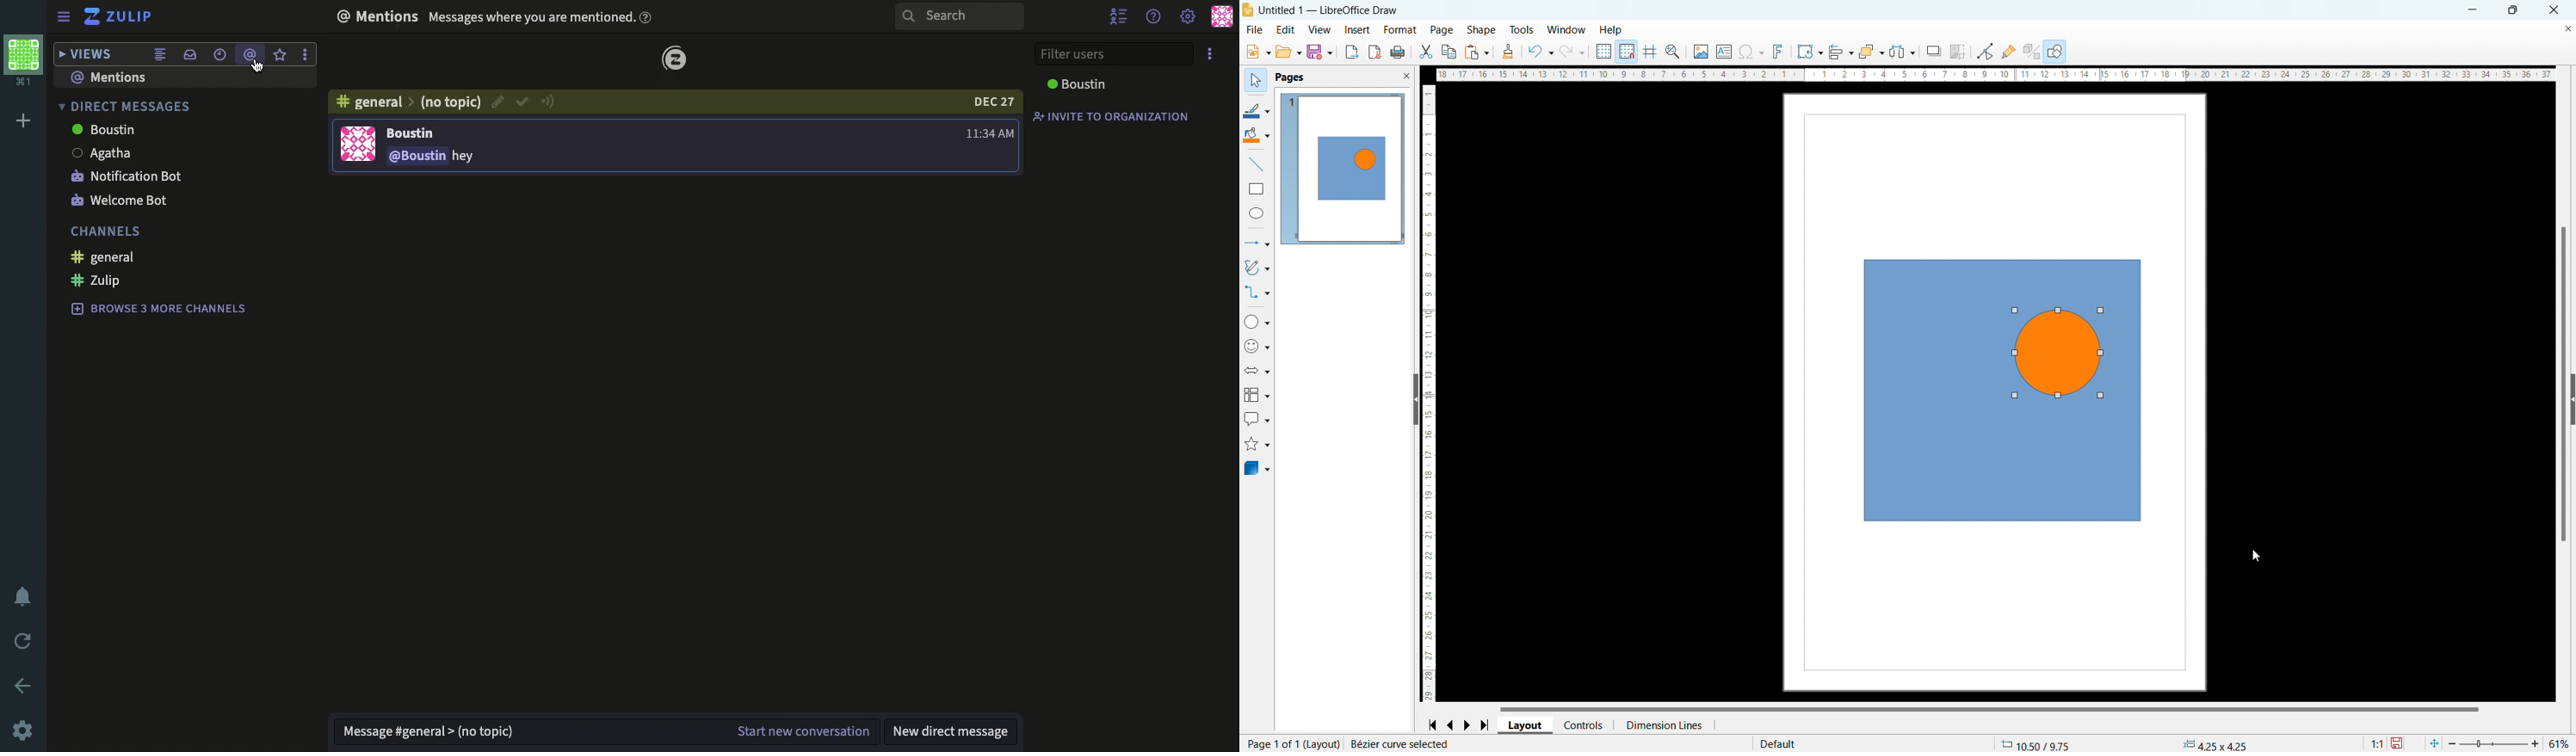  What do you see at coordinates (1257, 443) in the screenshot?
I see `stars and banners` at bounding box center [1257, 443].